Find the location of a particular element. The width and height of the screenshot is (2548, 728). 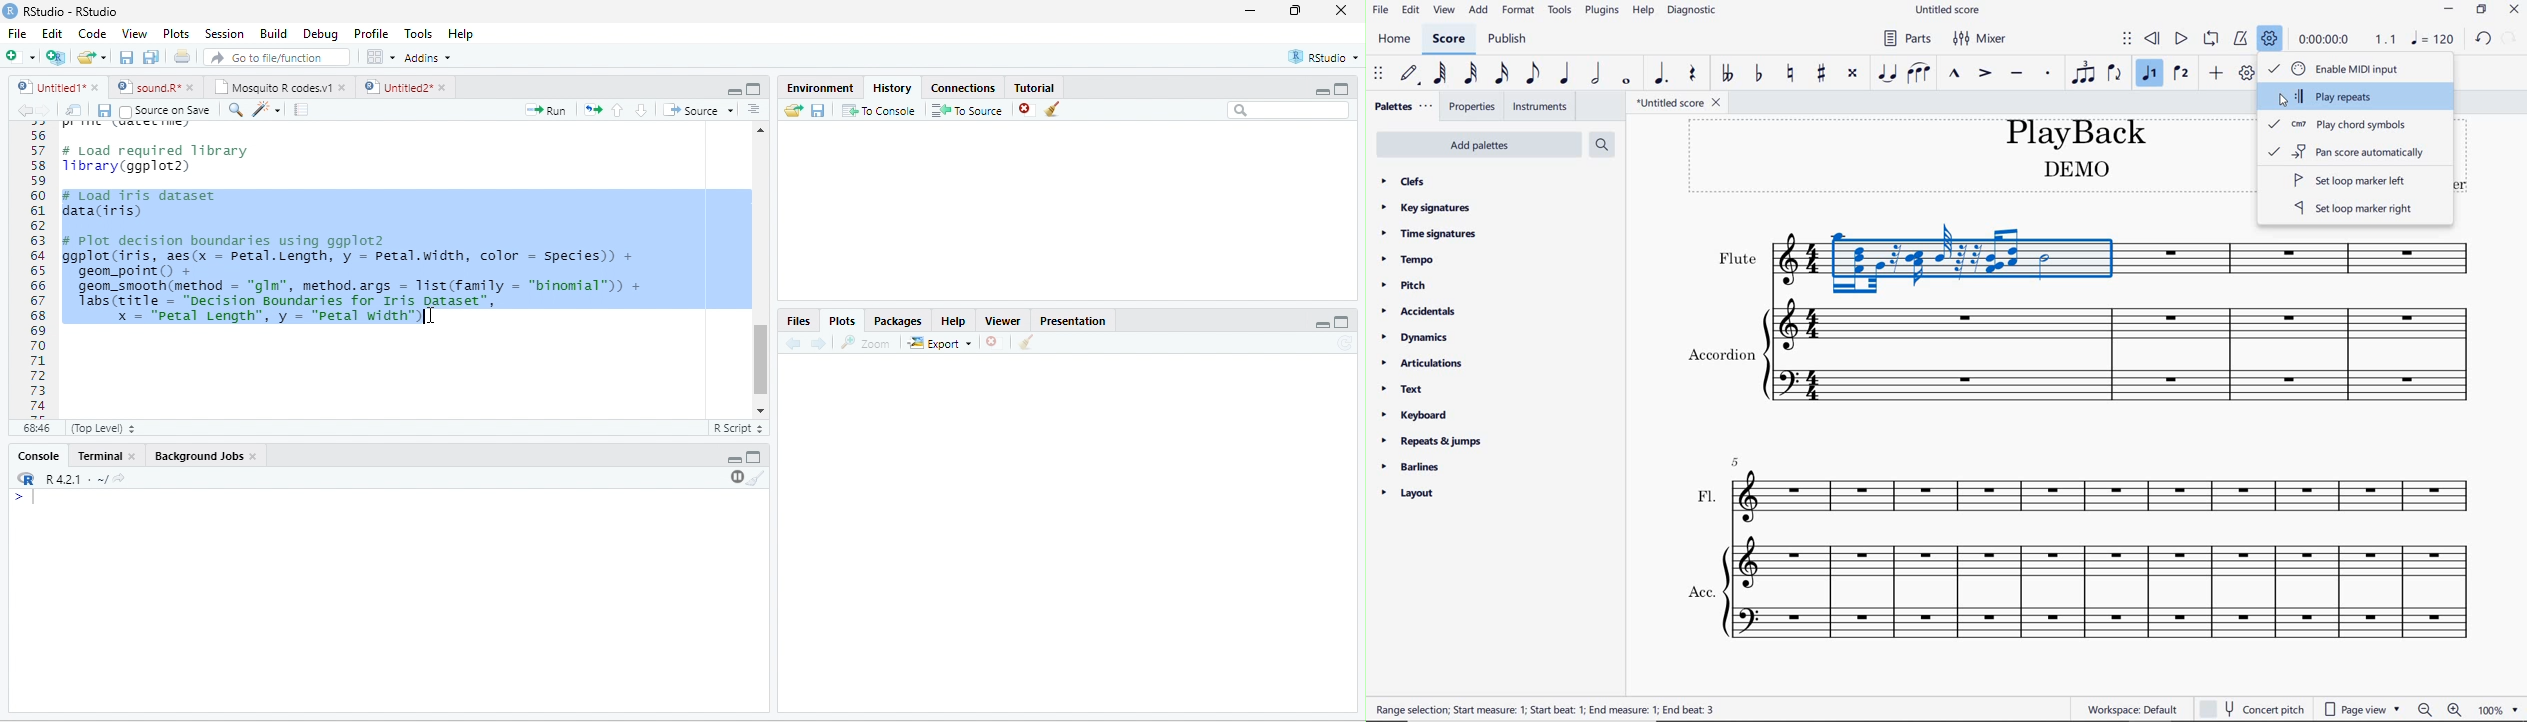

palettes is located at coordinates (1405, 107).